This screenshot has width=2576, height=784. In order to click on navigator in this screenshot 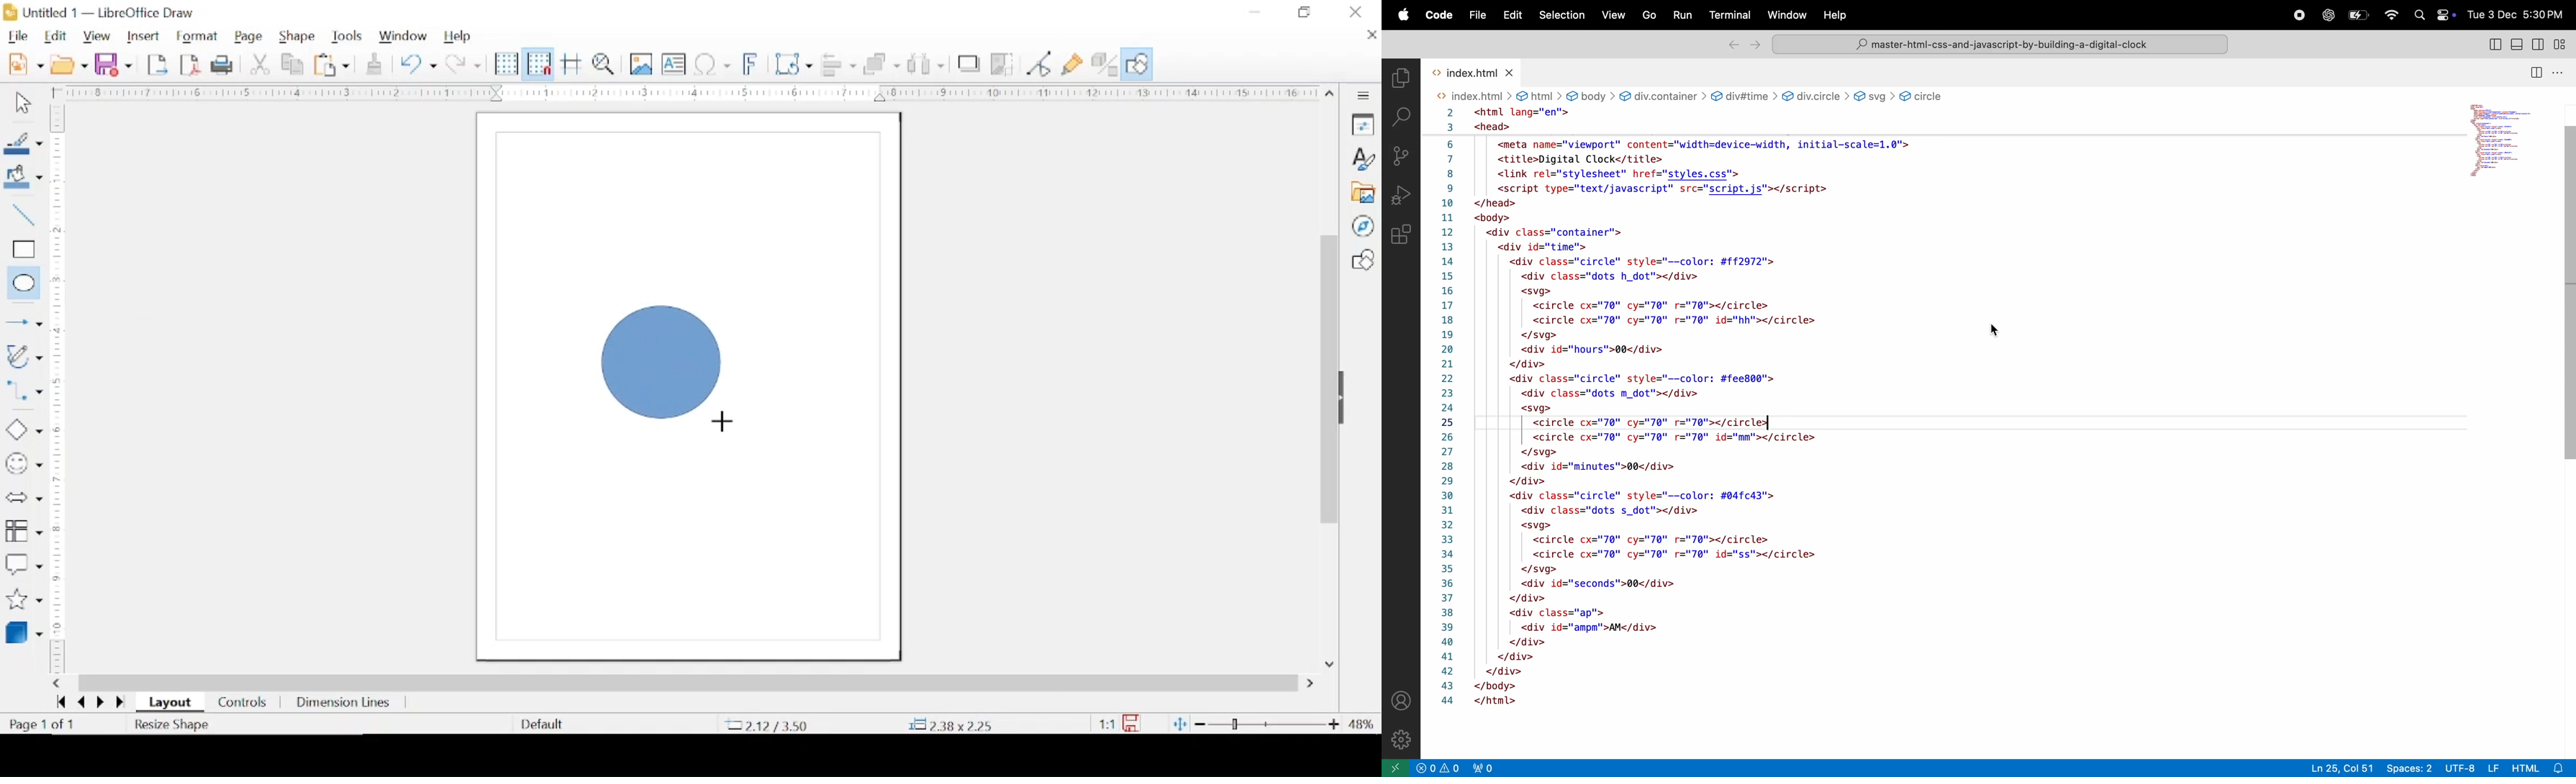, I will do `click(1362, 226)`.